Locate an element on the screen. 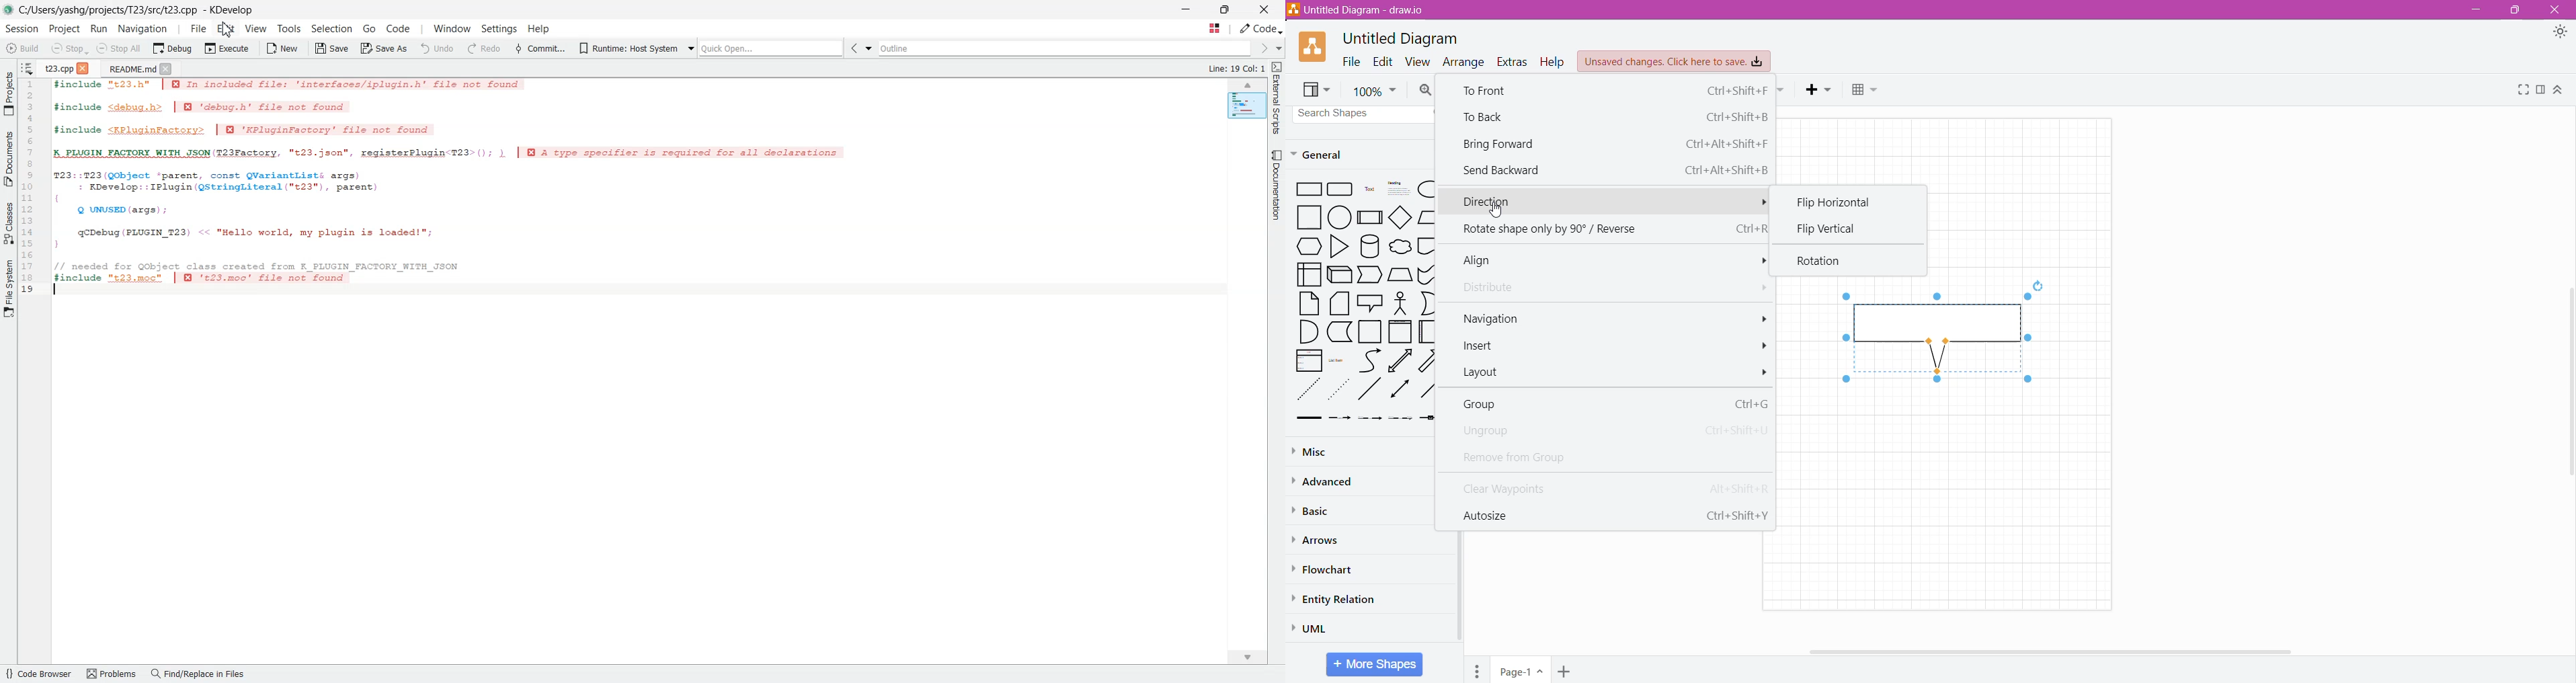 The image size is (2576, 700). user interface is located at coordinates (1309, 274).